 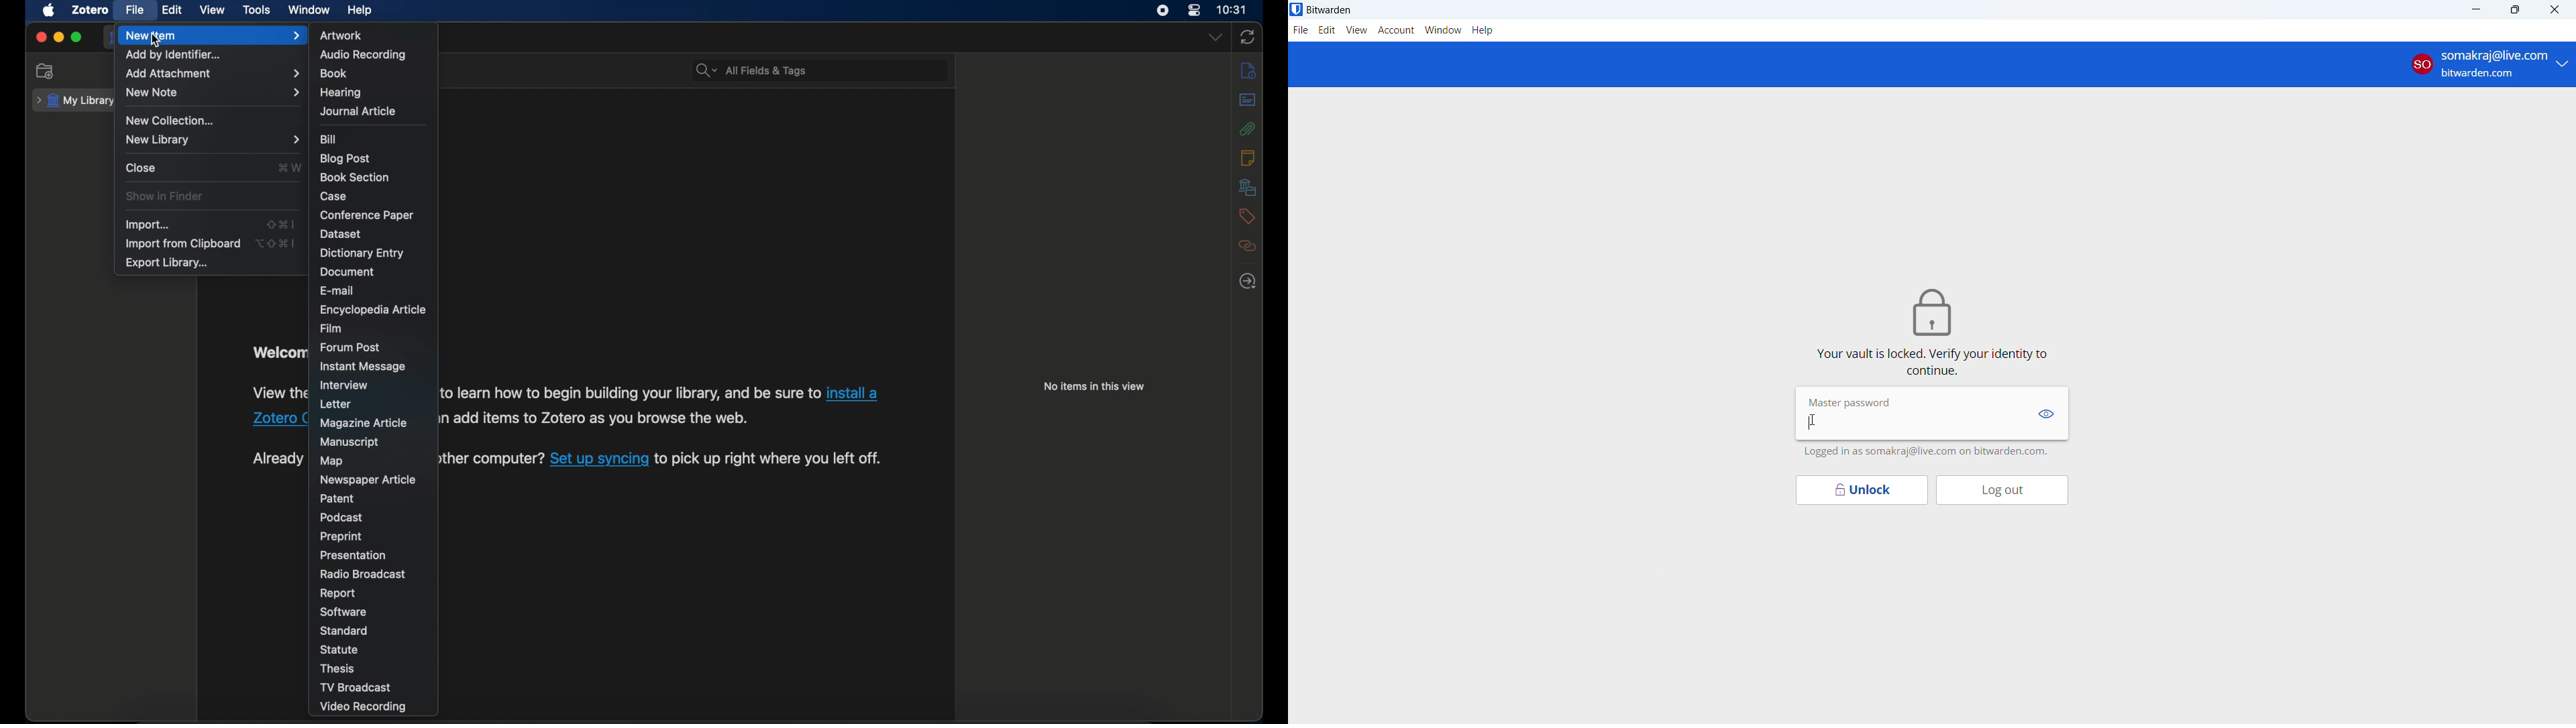 I want to click on document, so click(x=347, y=272).